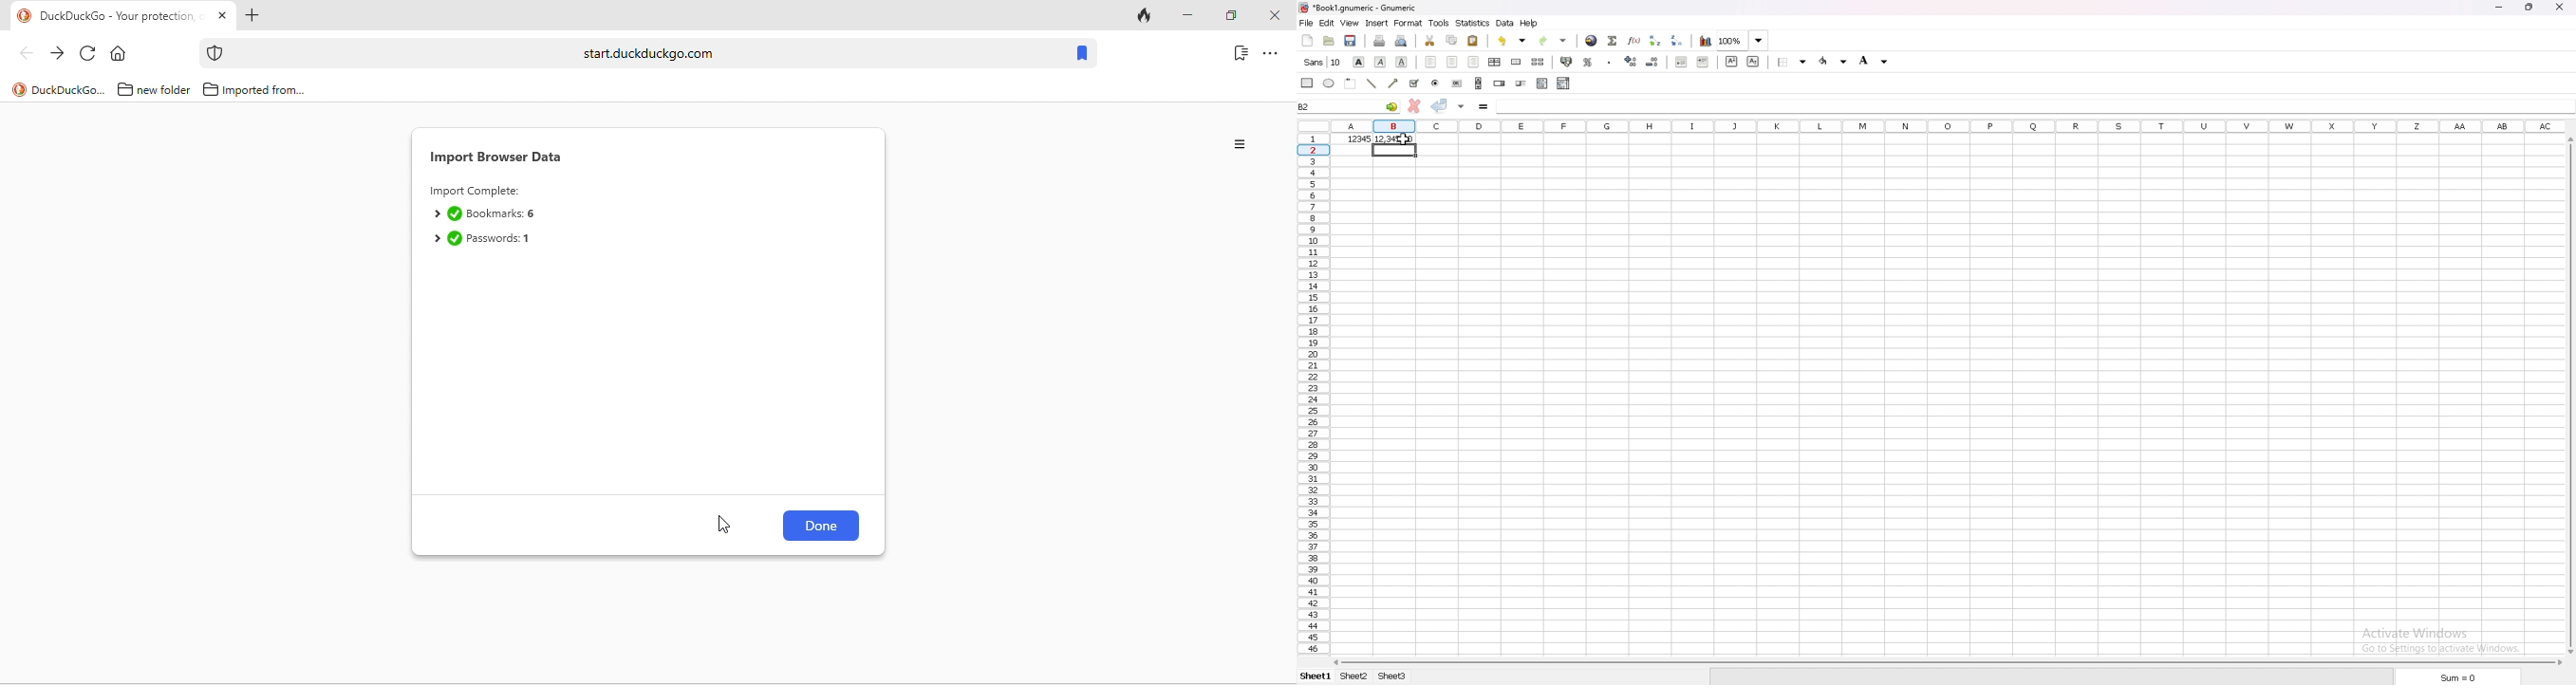 This screenshot has height=700, width=2576. What do you see at coordinates (69, 89) in the screenshot?
I see `DuckDuckGo...` at bounding box center [69, 89].